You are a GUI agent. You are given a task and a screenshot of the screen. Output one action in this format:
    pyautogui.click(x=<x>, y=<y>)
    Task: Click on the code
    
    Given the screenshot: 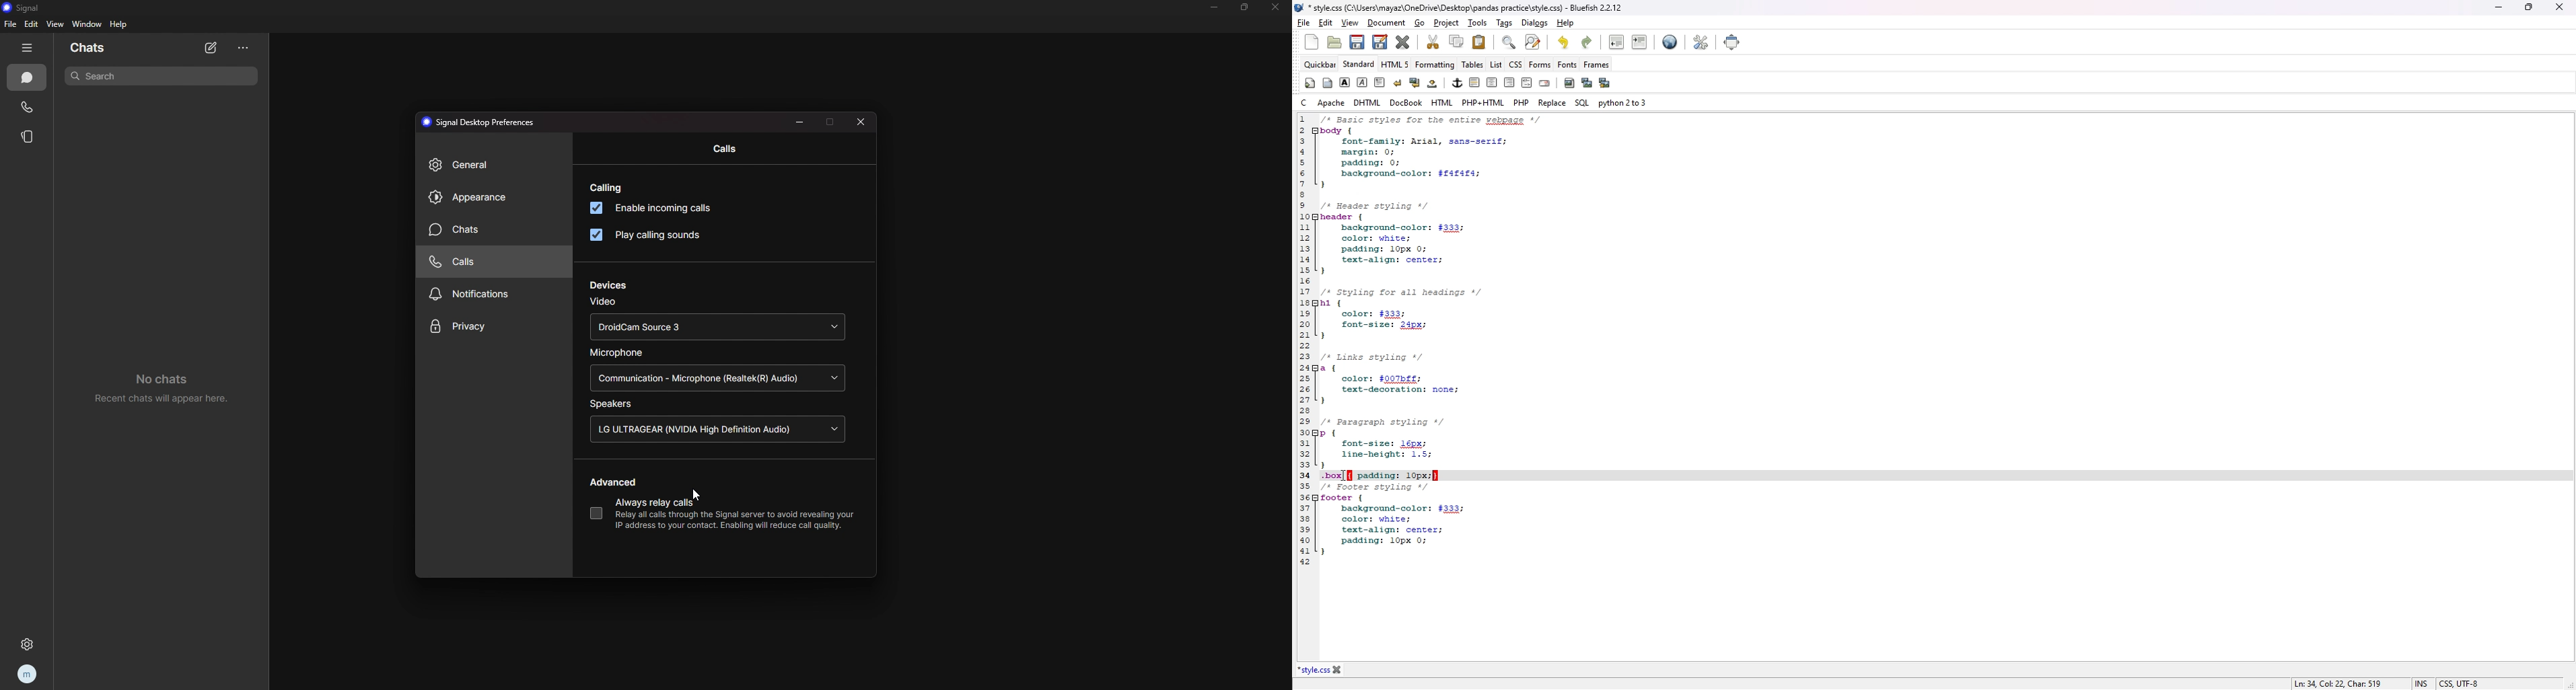 What is the action you would take?
    pyautogui.click(x=1461, y=340)
    